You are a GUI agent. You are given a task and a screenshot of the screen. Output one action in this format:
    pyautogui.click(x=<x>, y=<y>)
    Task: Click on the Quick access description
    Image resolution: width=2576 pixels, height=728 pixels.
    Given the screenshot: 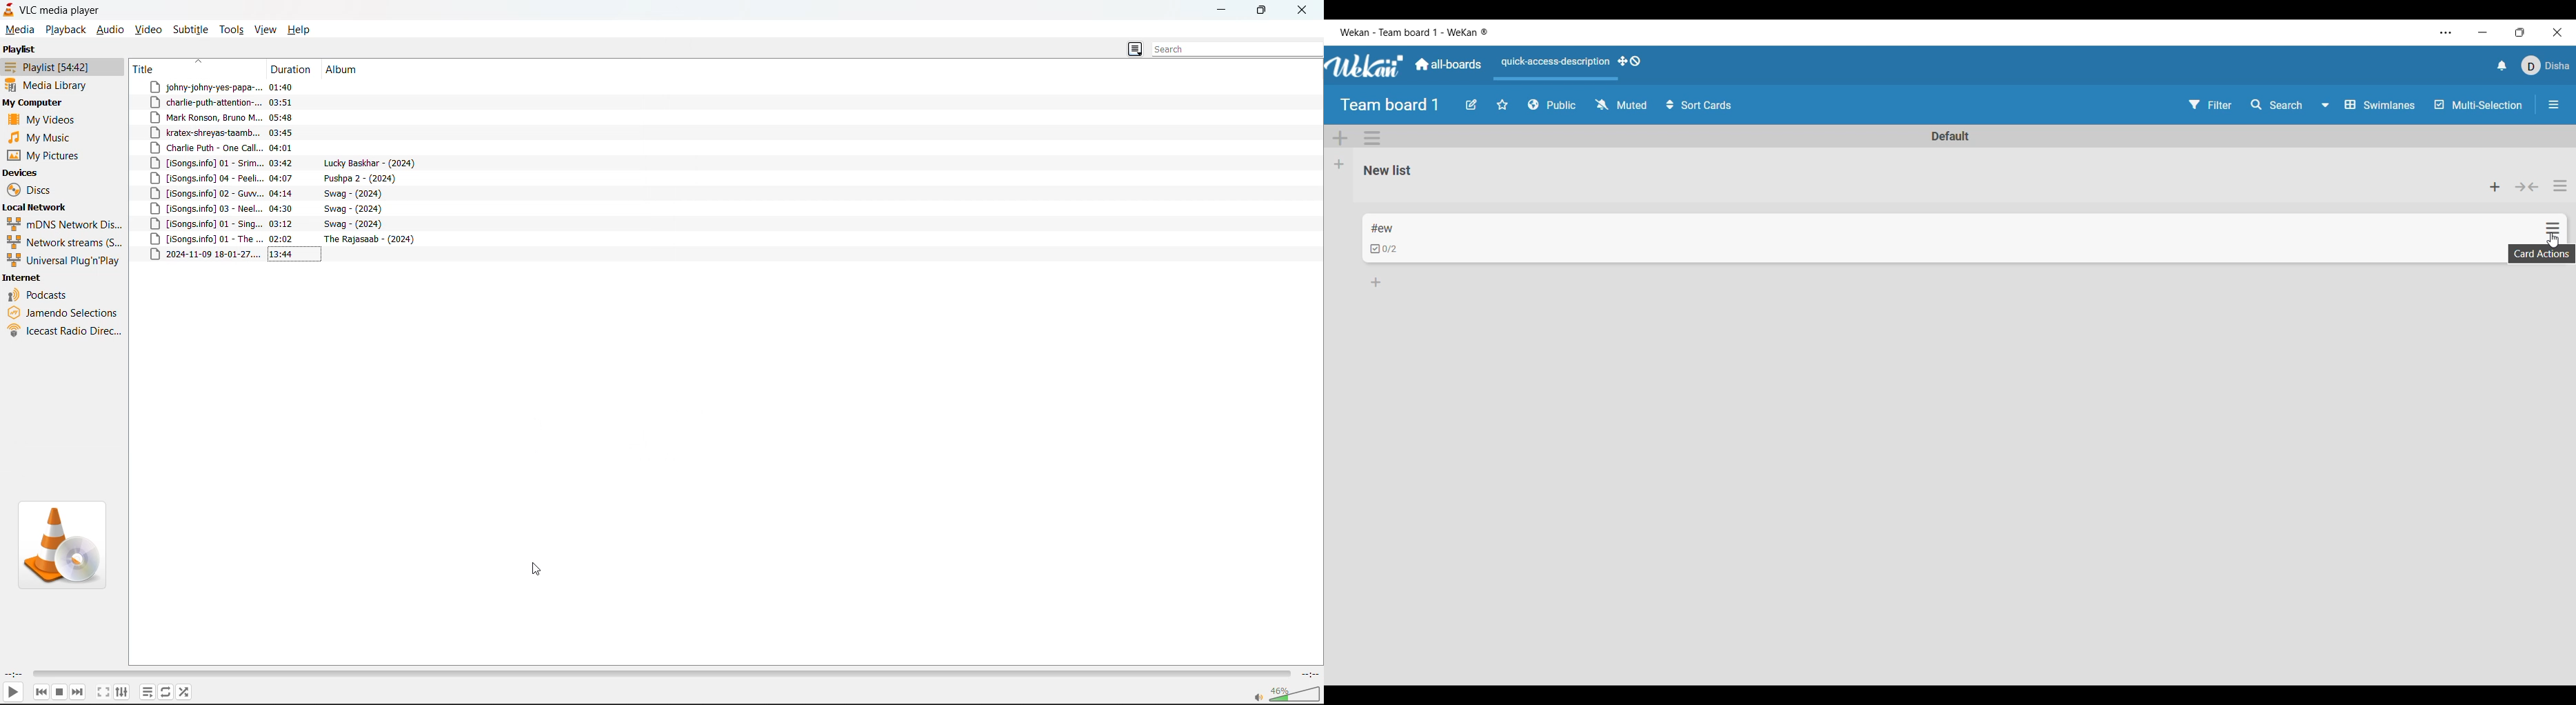 What is the action you would take?
    pyautogui.click(x=1553, y=67)
    